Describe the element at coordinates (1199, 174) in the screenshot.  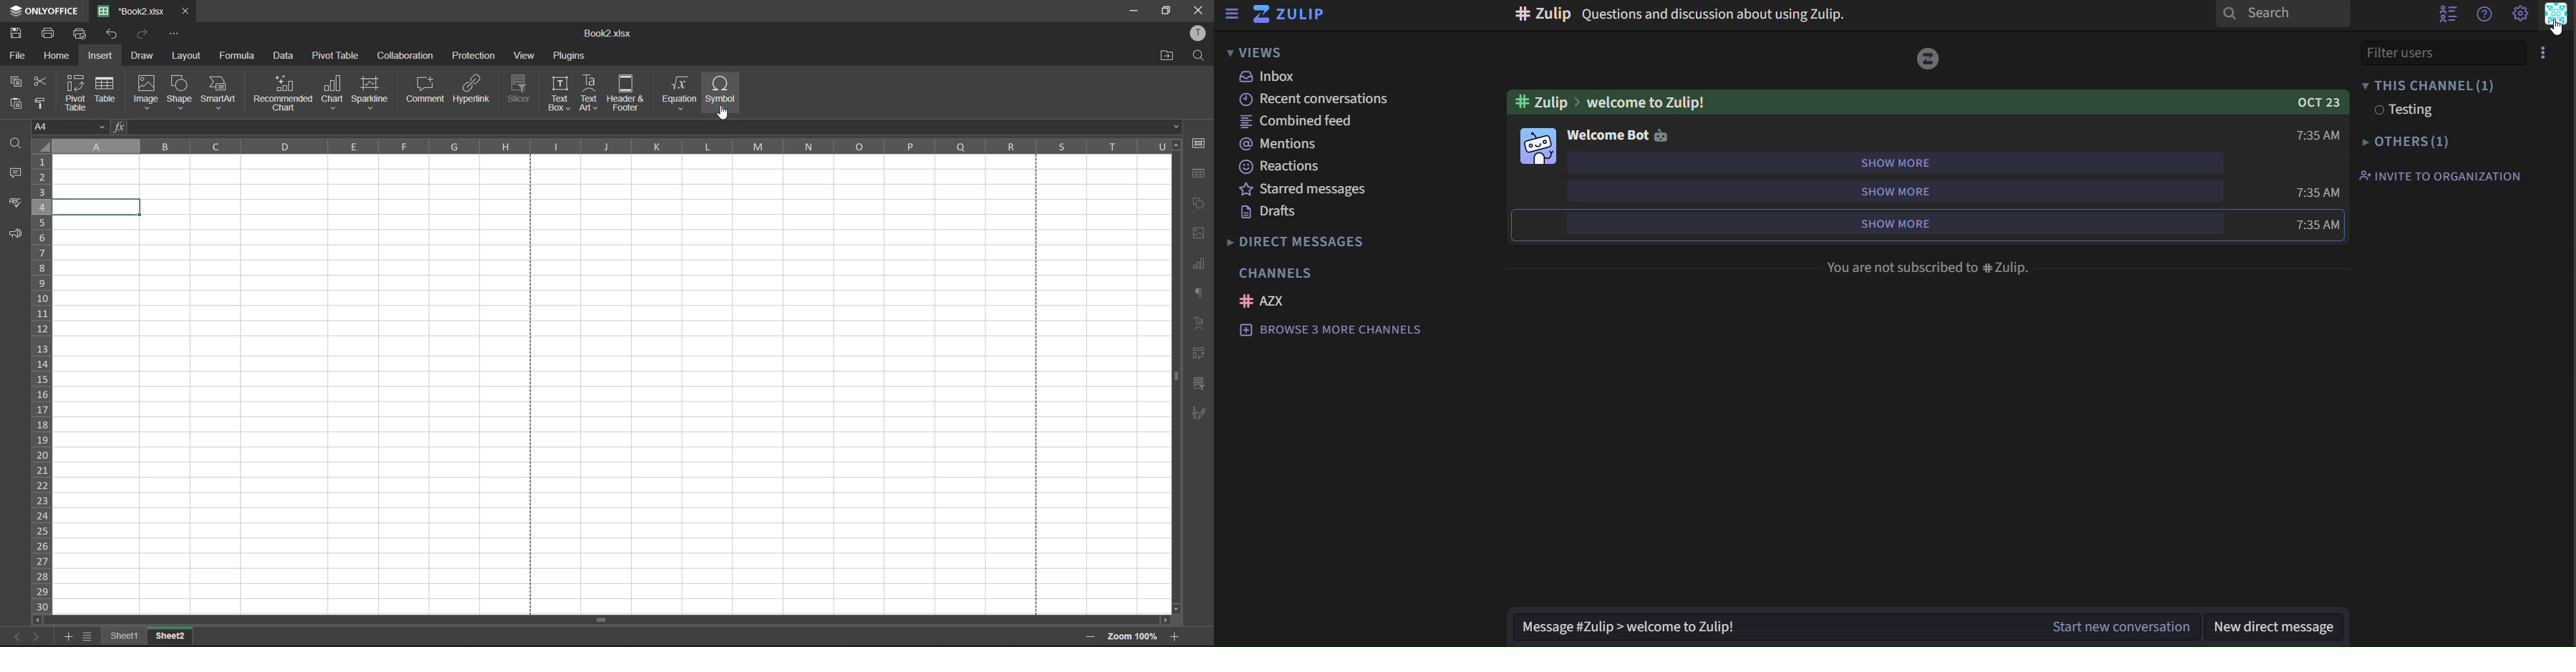
I see `table` at that location.